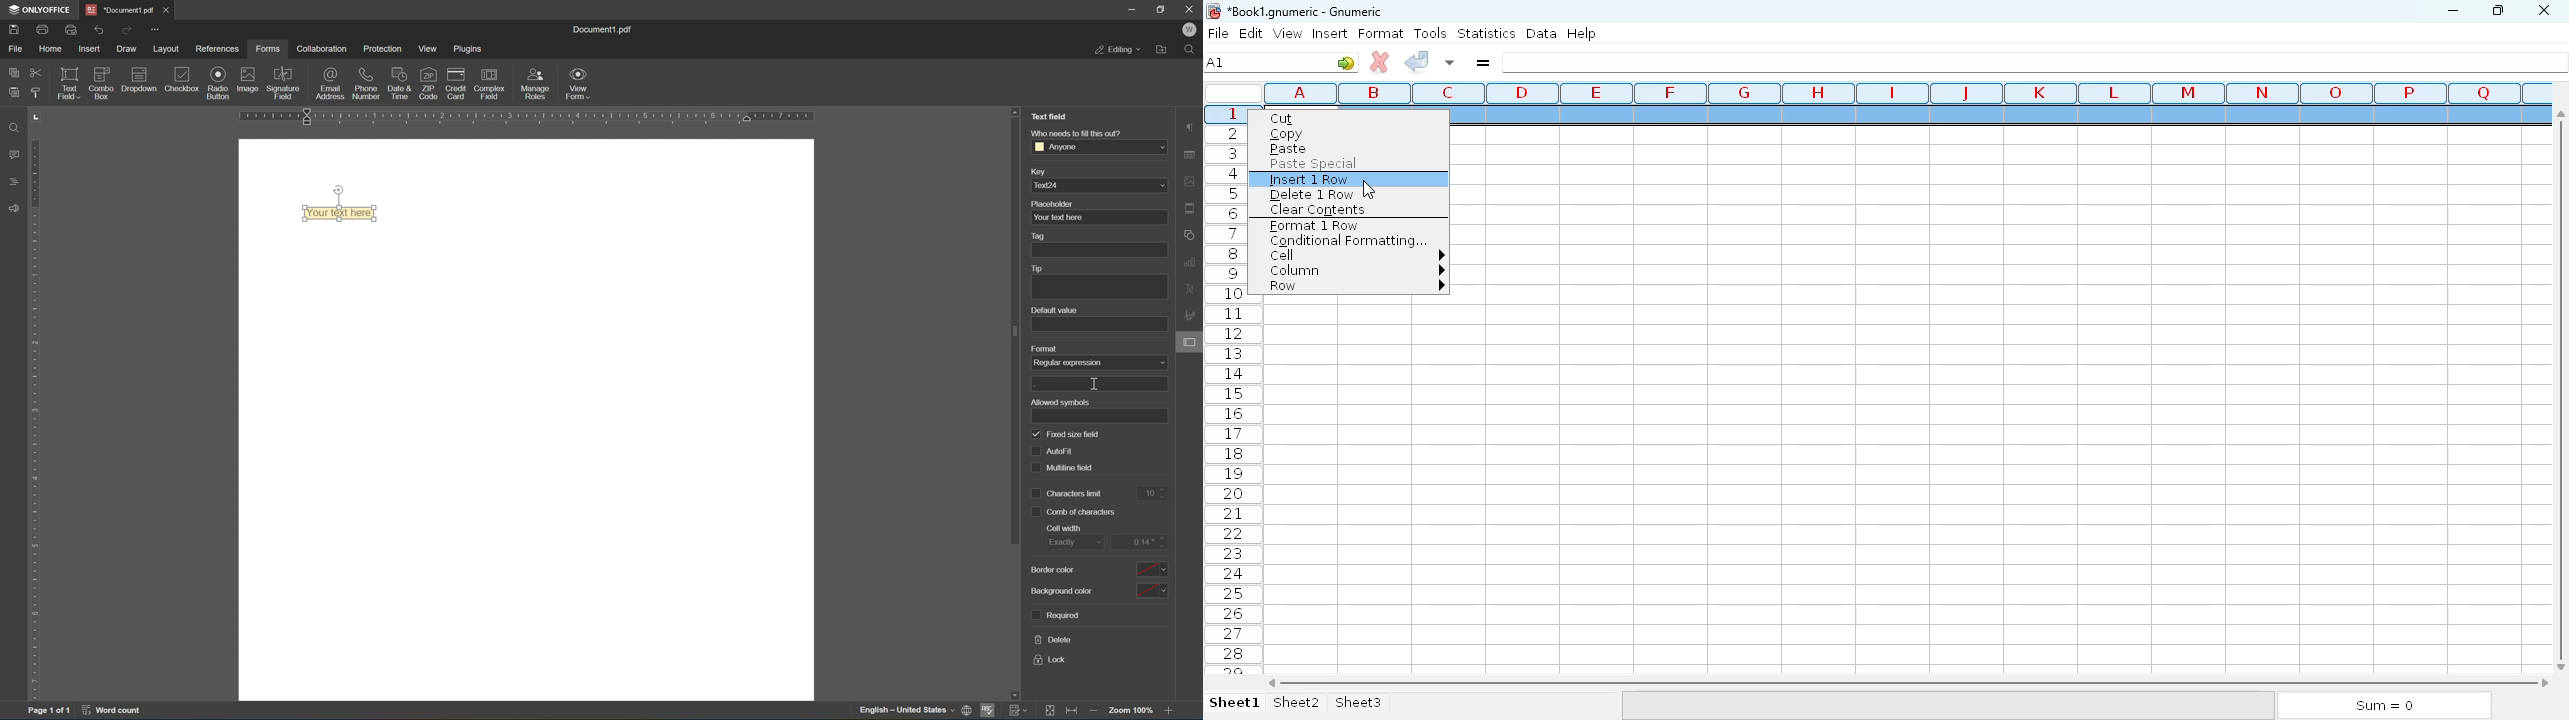 The height and width of the screenshot is (728, 2576). Describe the element at coordinates (1189, 30) in the screenshot. I see `welcome` at that location.